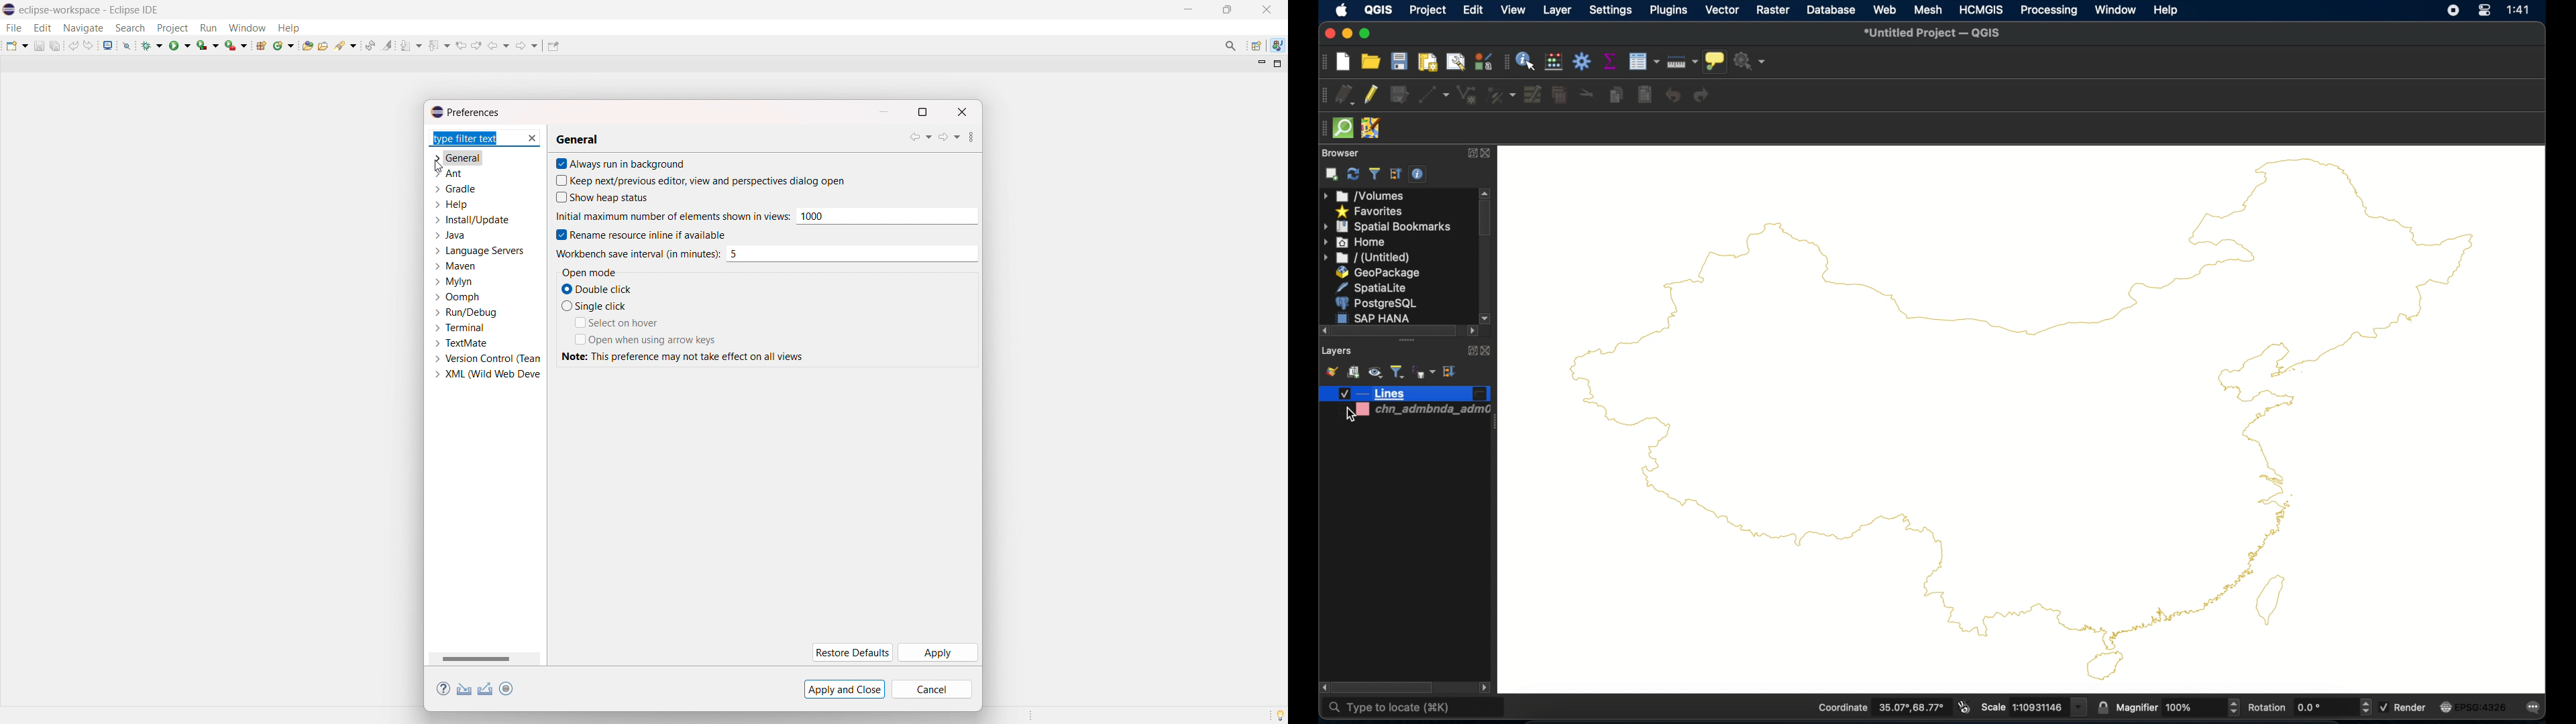 The height and width of the screenshot is (728, 2576). Describe the element at coordinates (1232, 46) in the screenshot. I see `access commands and other items` at that location.